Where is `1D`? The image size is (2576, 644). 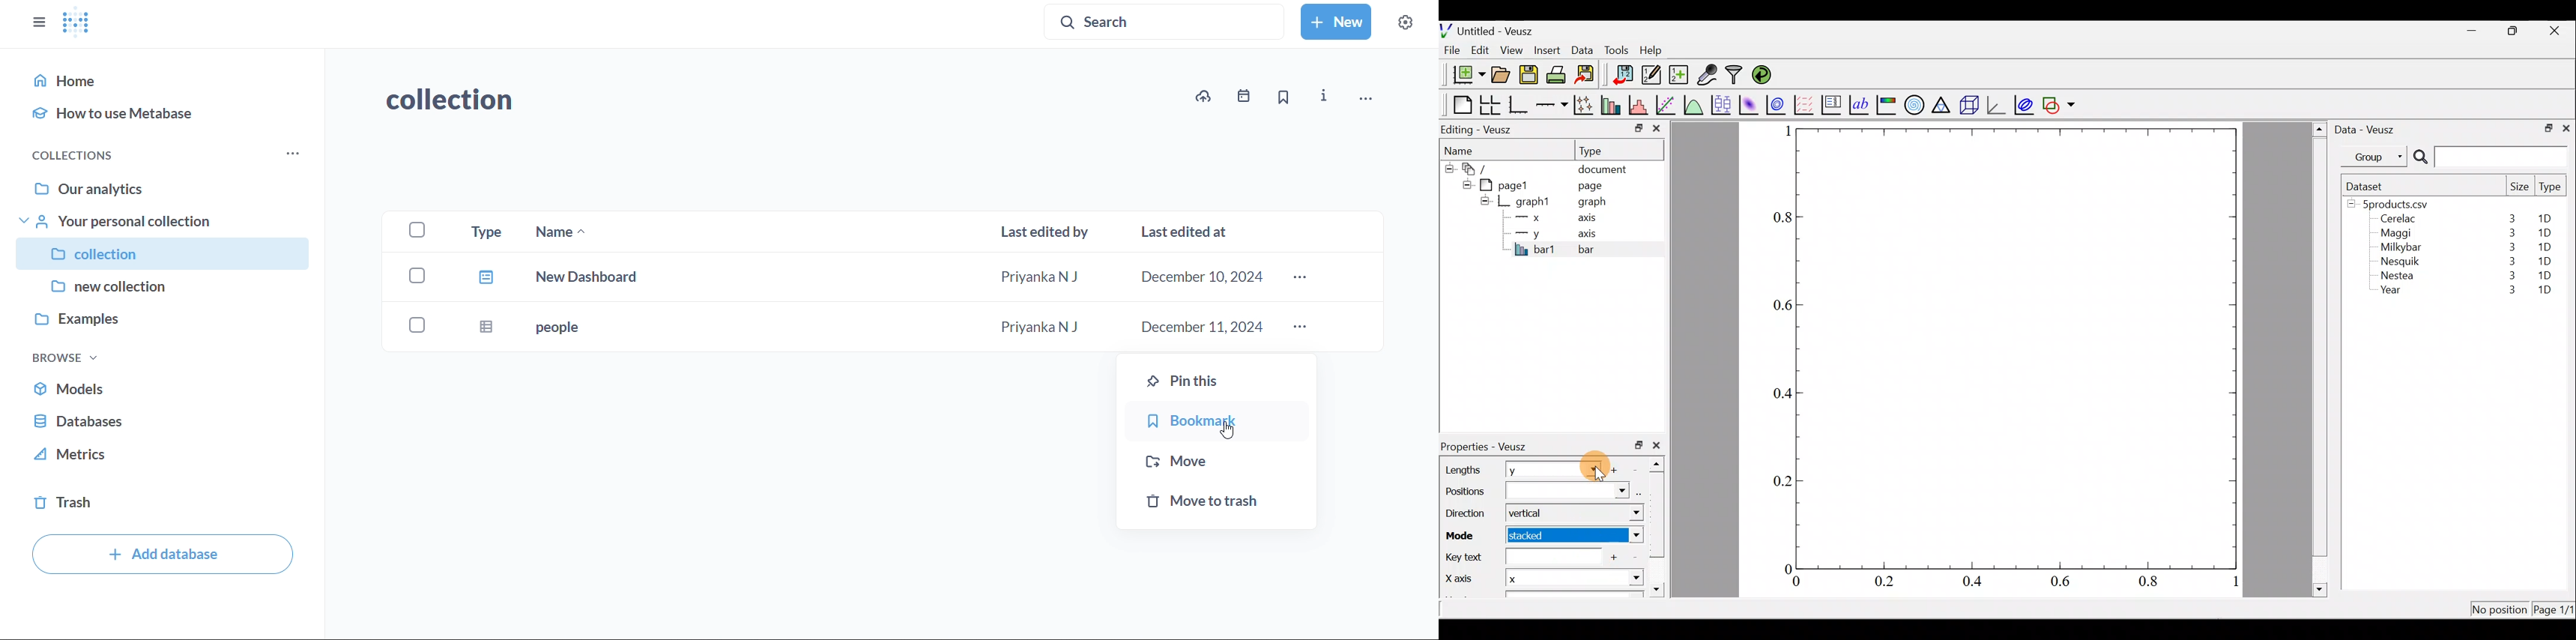
1D is located at coordinates (2545, 291).